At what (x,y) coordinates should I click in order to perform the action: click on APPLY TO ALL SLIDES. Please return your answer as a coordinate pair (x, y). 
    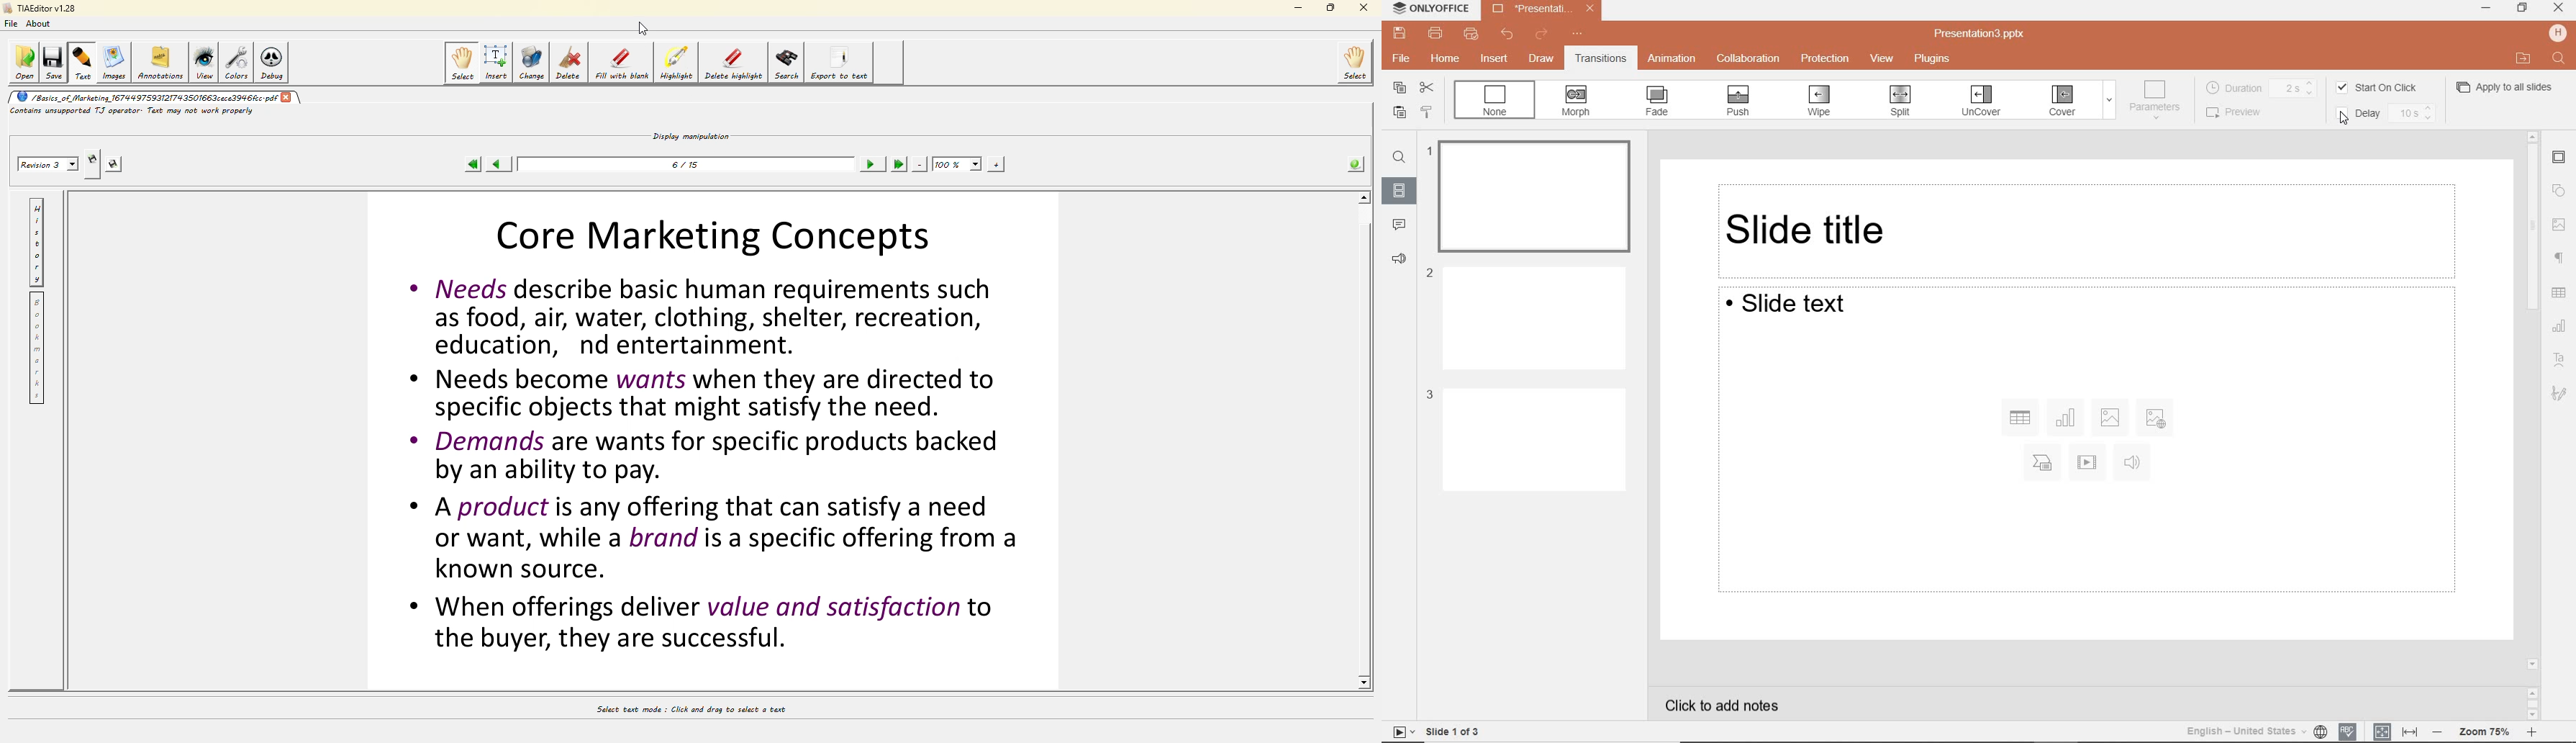
    Looking at the image, I should click on (2506, 86).